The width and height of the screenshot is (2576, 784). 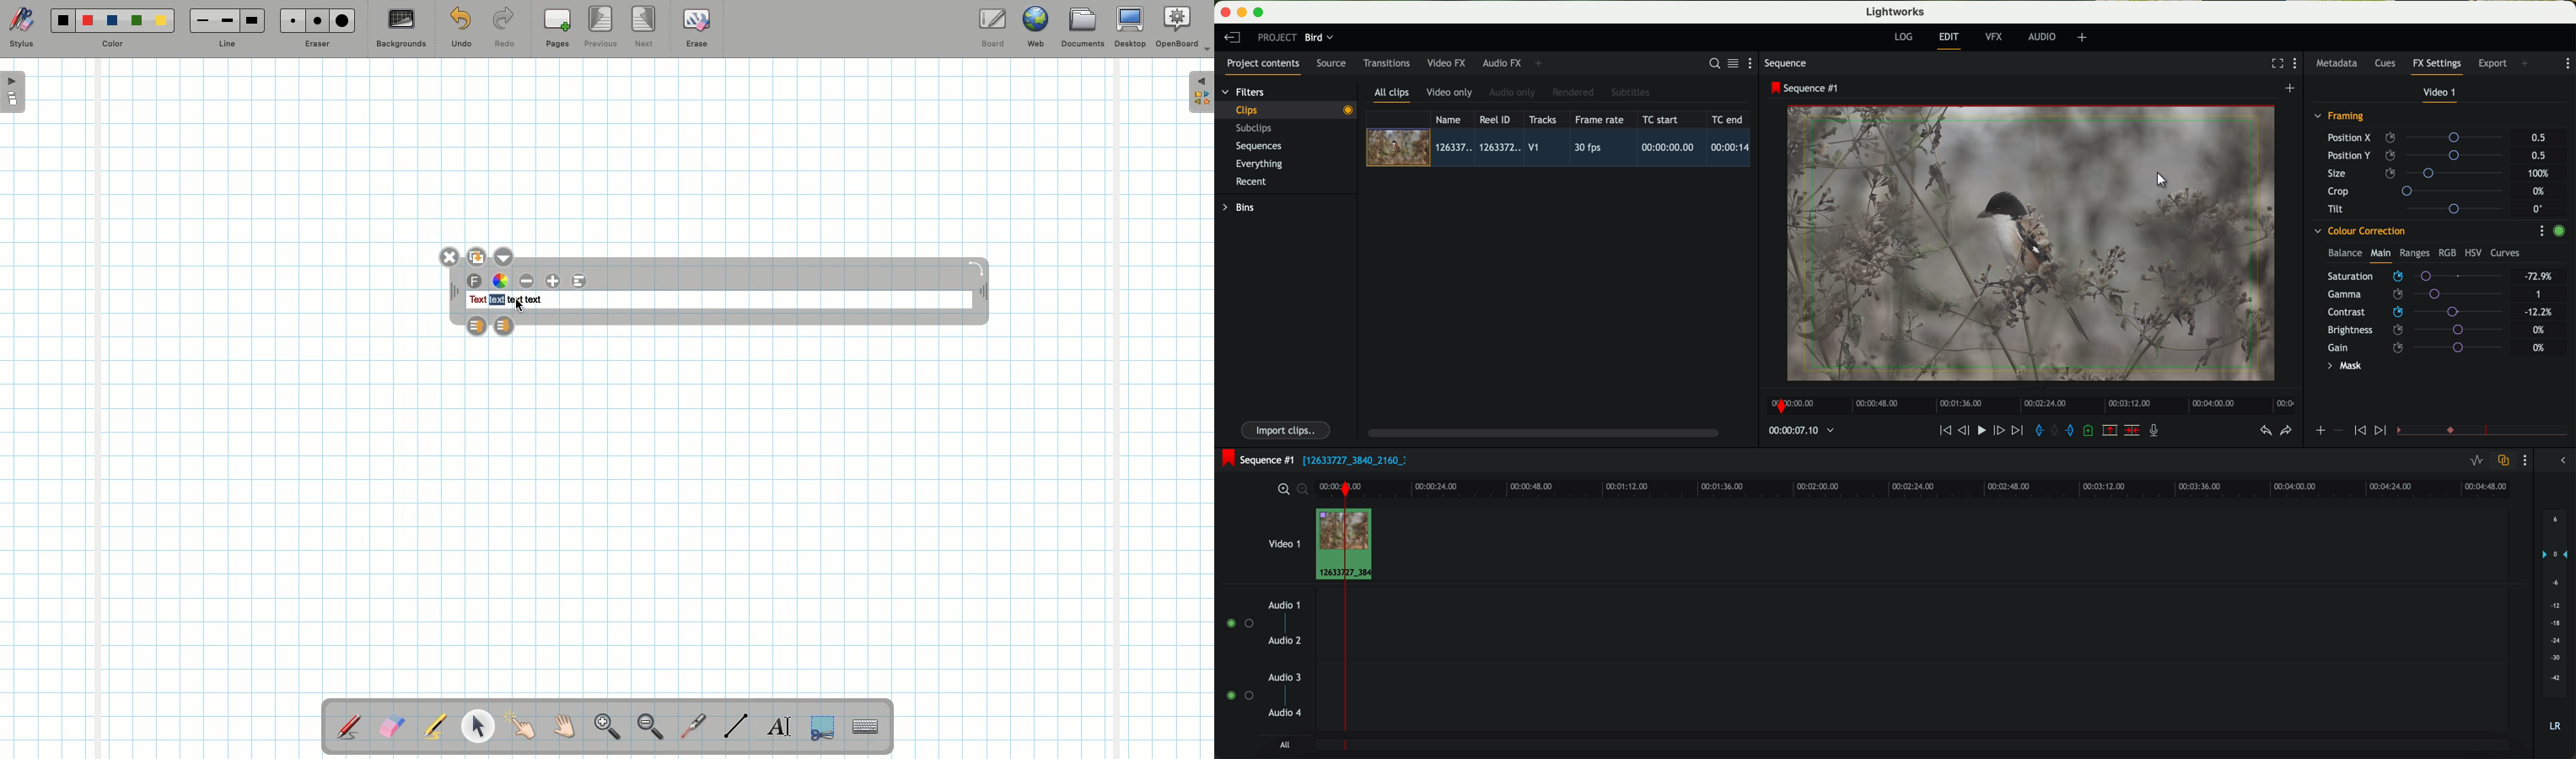 I want to click on toggle between list and title view, so click(x=1732, y=63).